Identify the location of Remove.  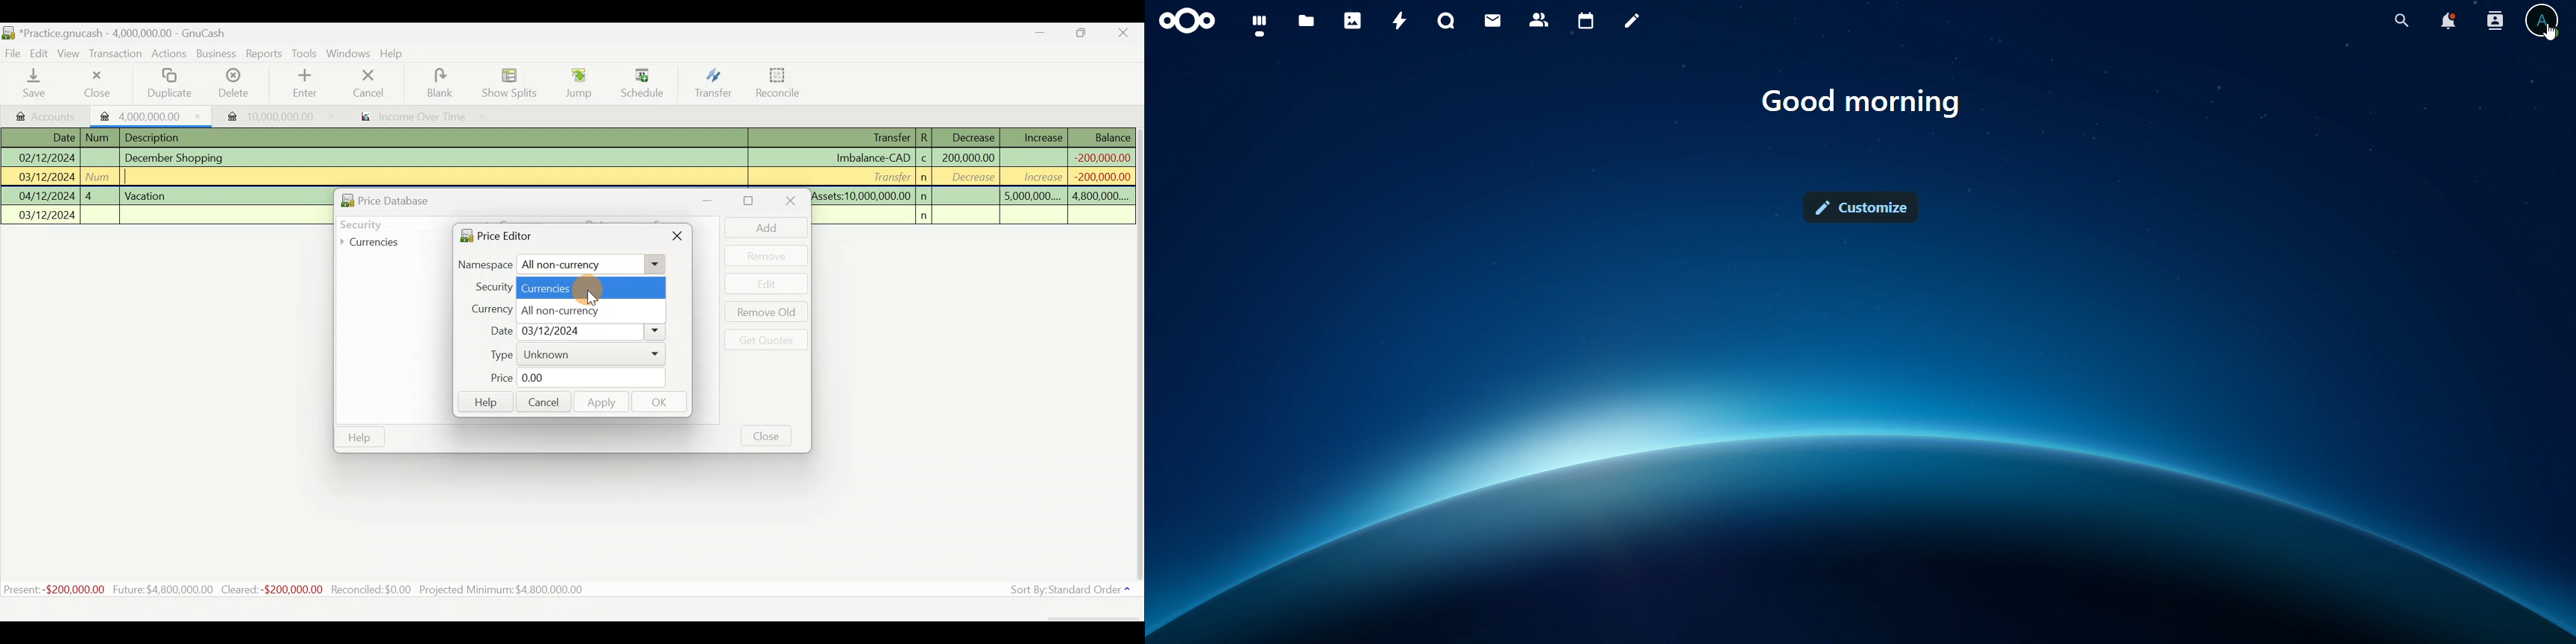
(766, 255).